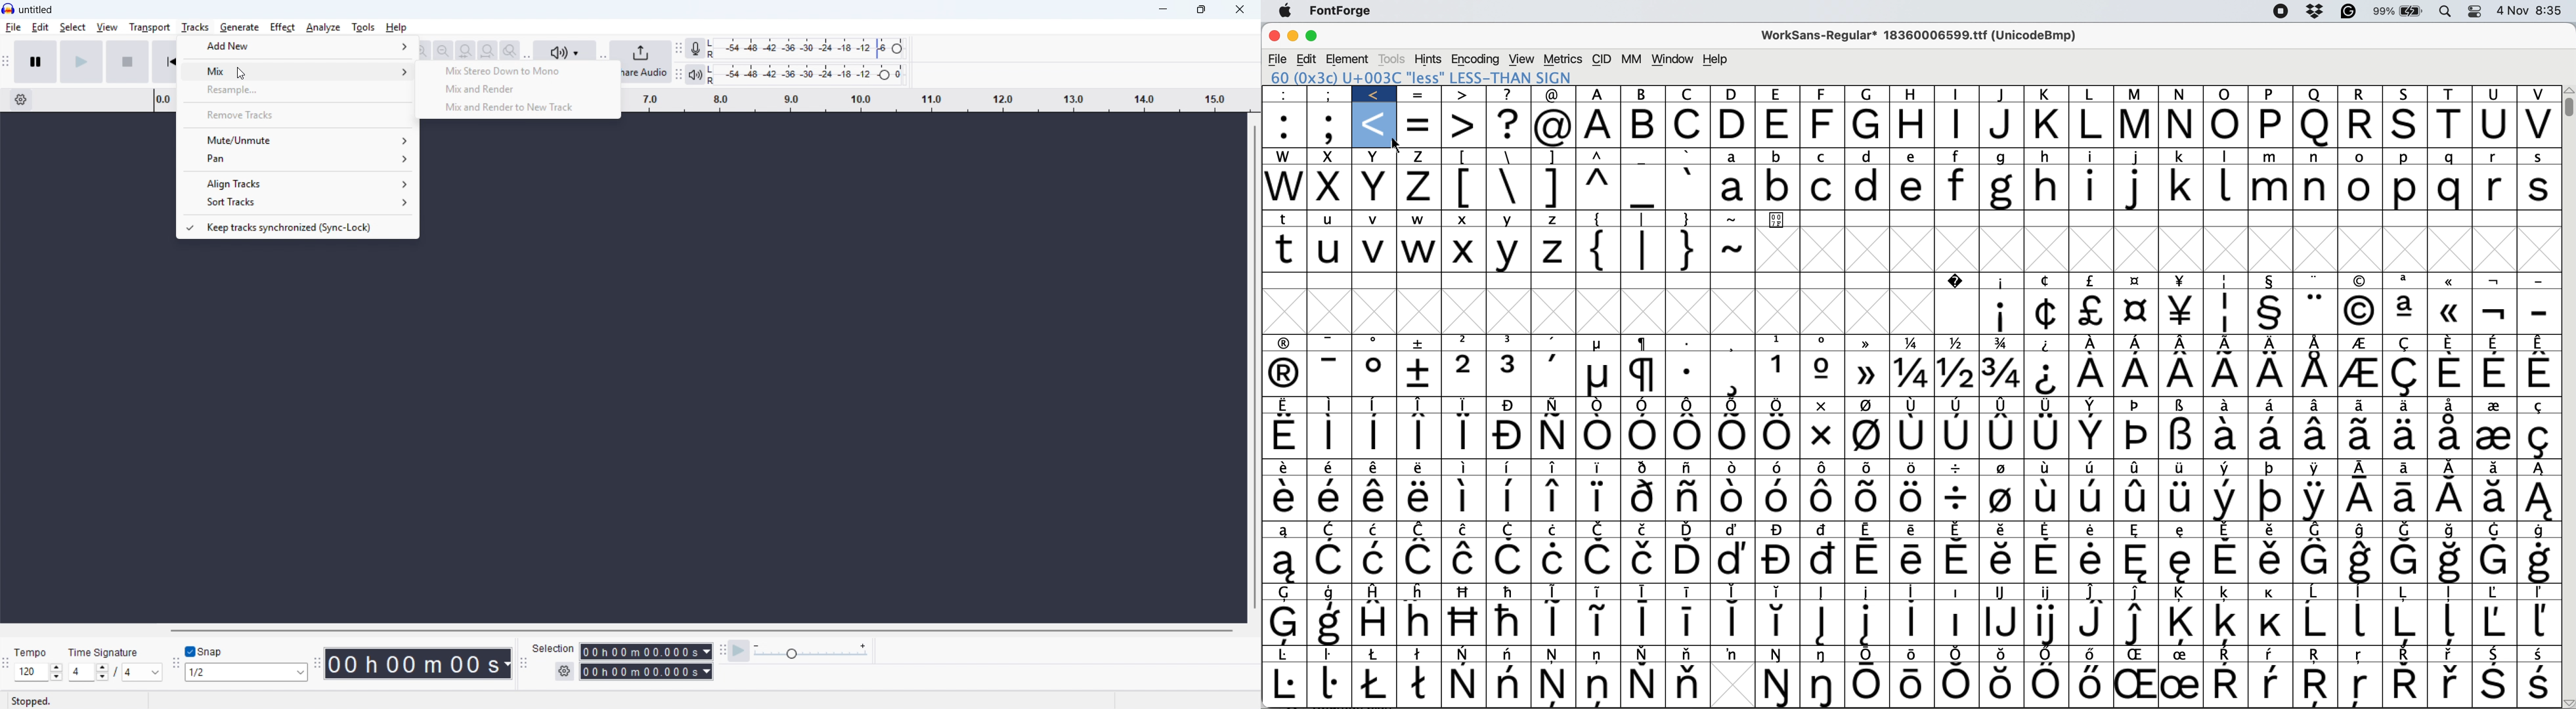 This screenshot has width=2576, height=728. Describe the element at coordinates (2049, 155) in the screenshot. I see `h` at that location.